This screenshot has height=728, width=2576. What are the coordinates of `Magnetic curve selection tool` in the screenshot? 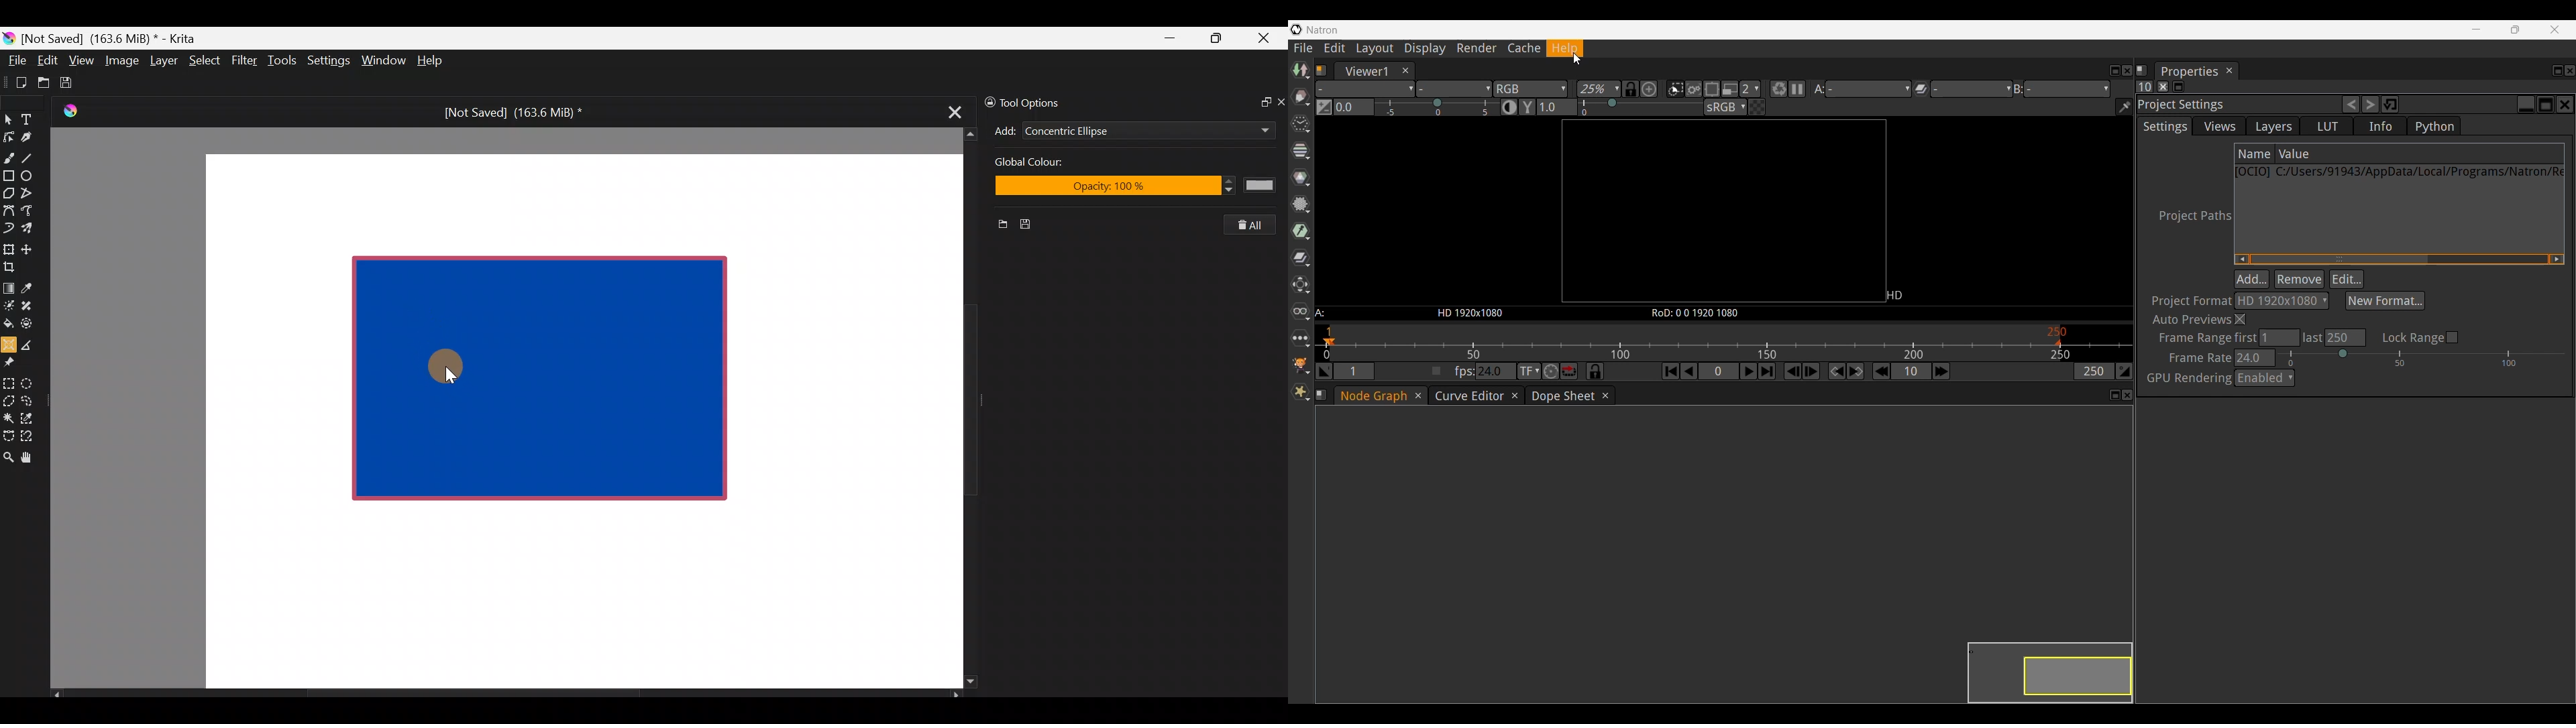 It's located at (31, 437).